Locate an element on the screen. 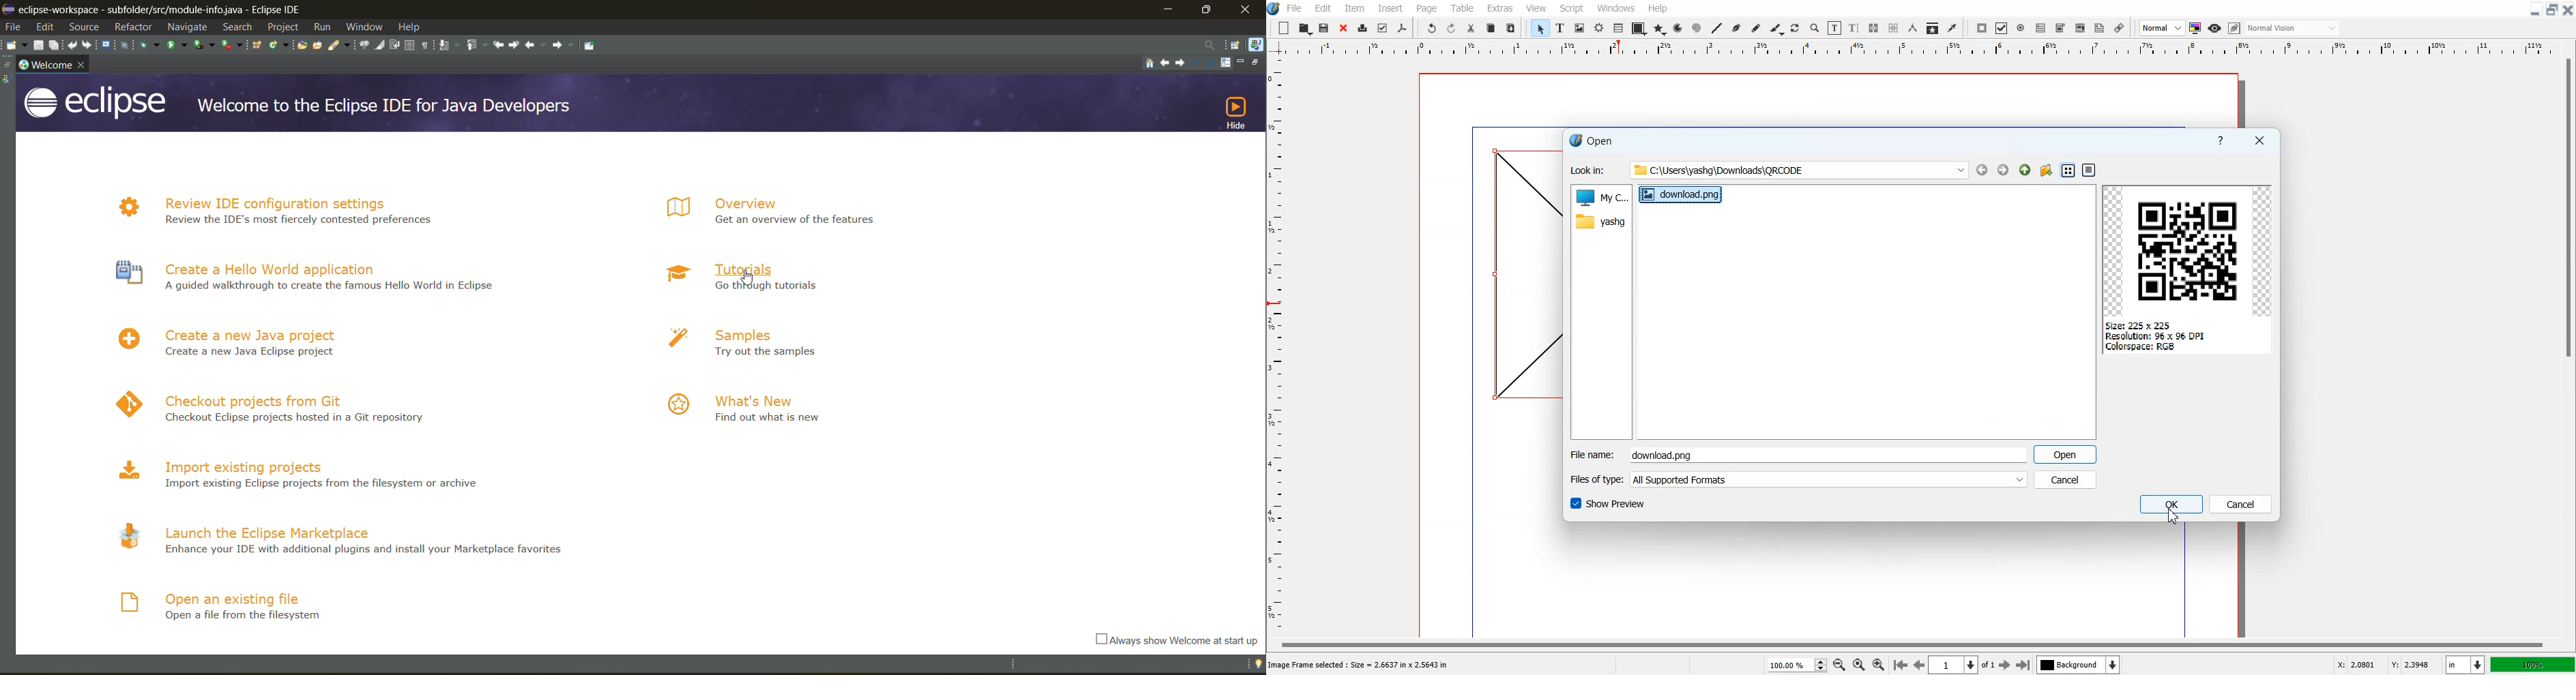 This screenshot has height=700, width=2576. Zoom in or Out is located at coordinates (1815, 29).